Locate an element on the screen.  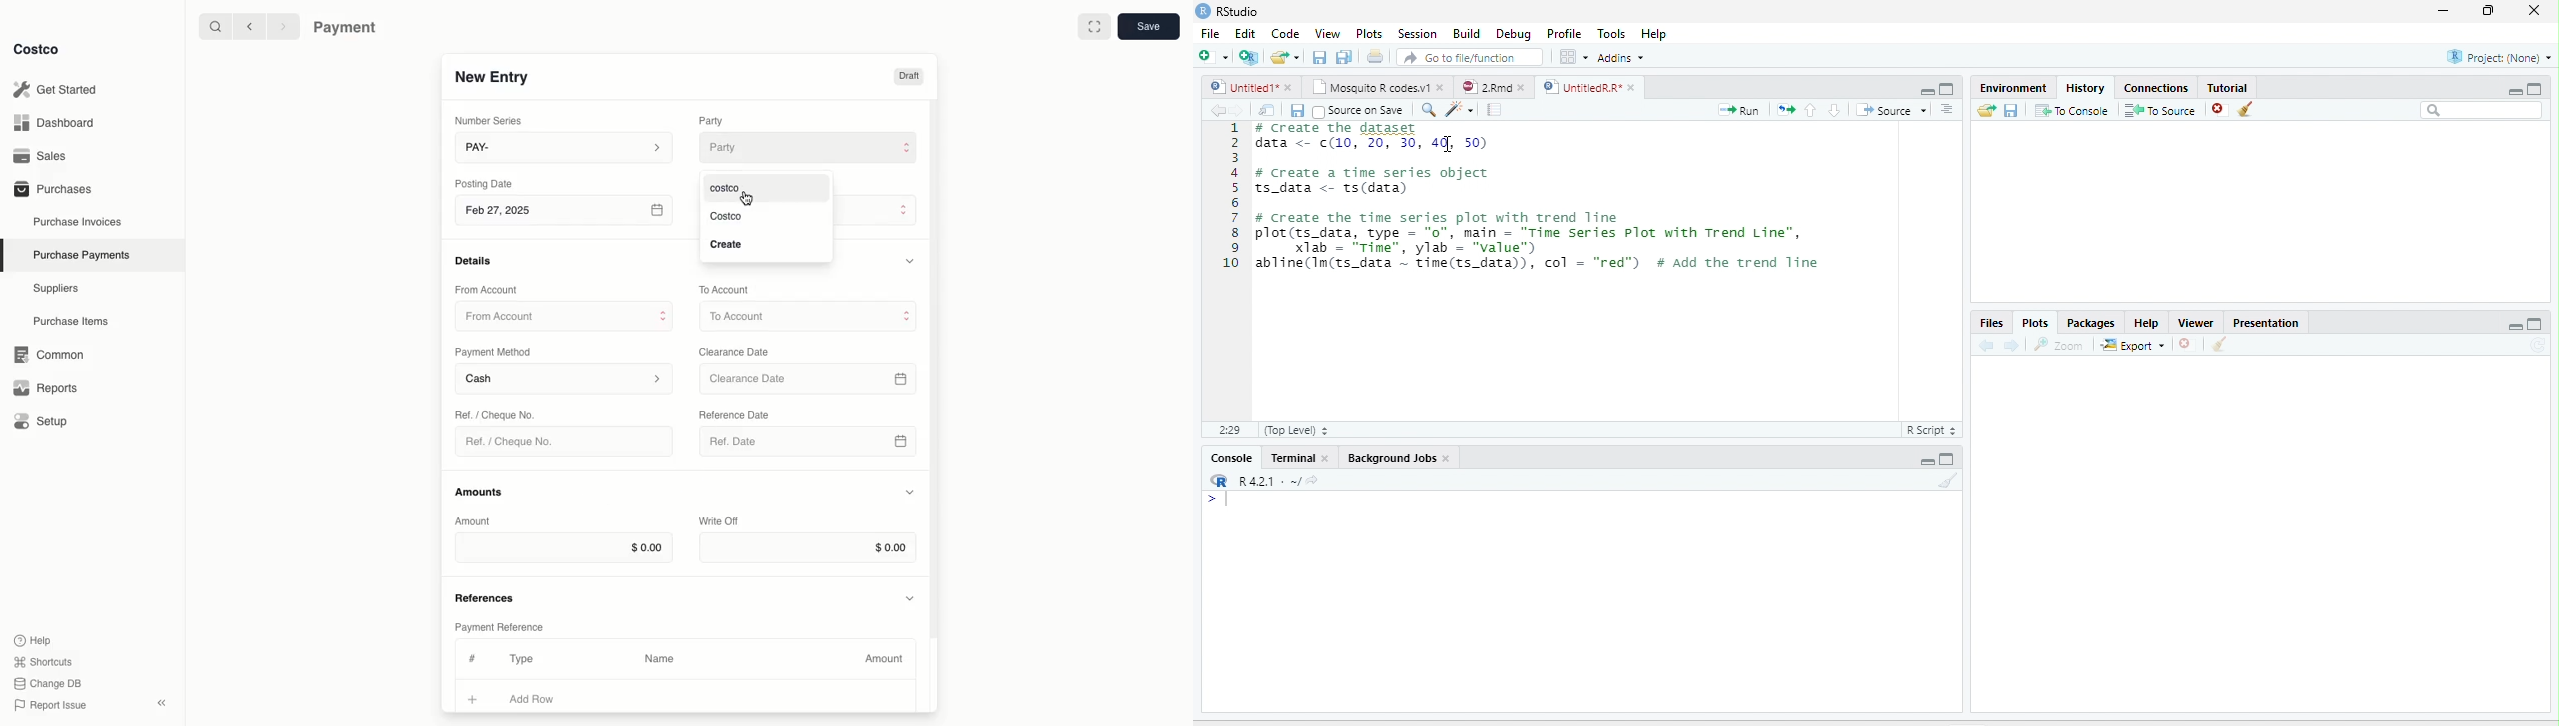
collapse is located at coordinates (161, 703).